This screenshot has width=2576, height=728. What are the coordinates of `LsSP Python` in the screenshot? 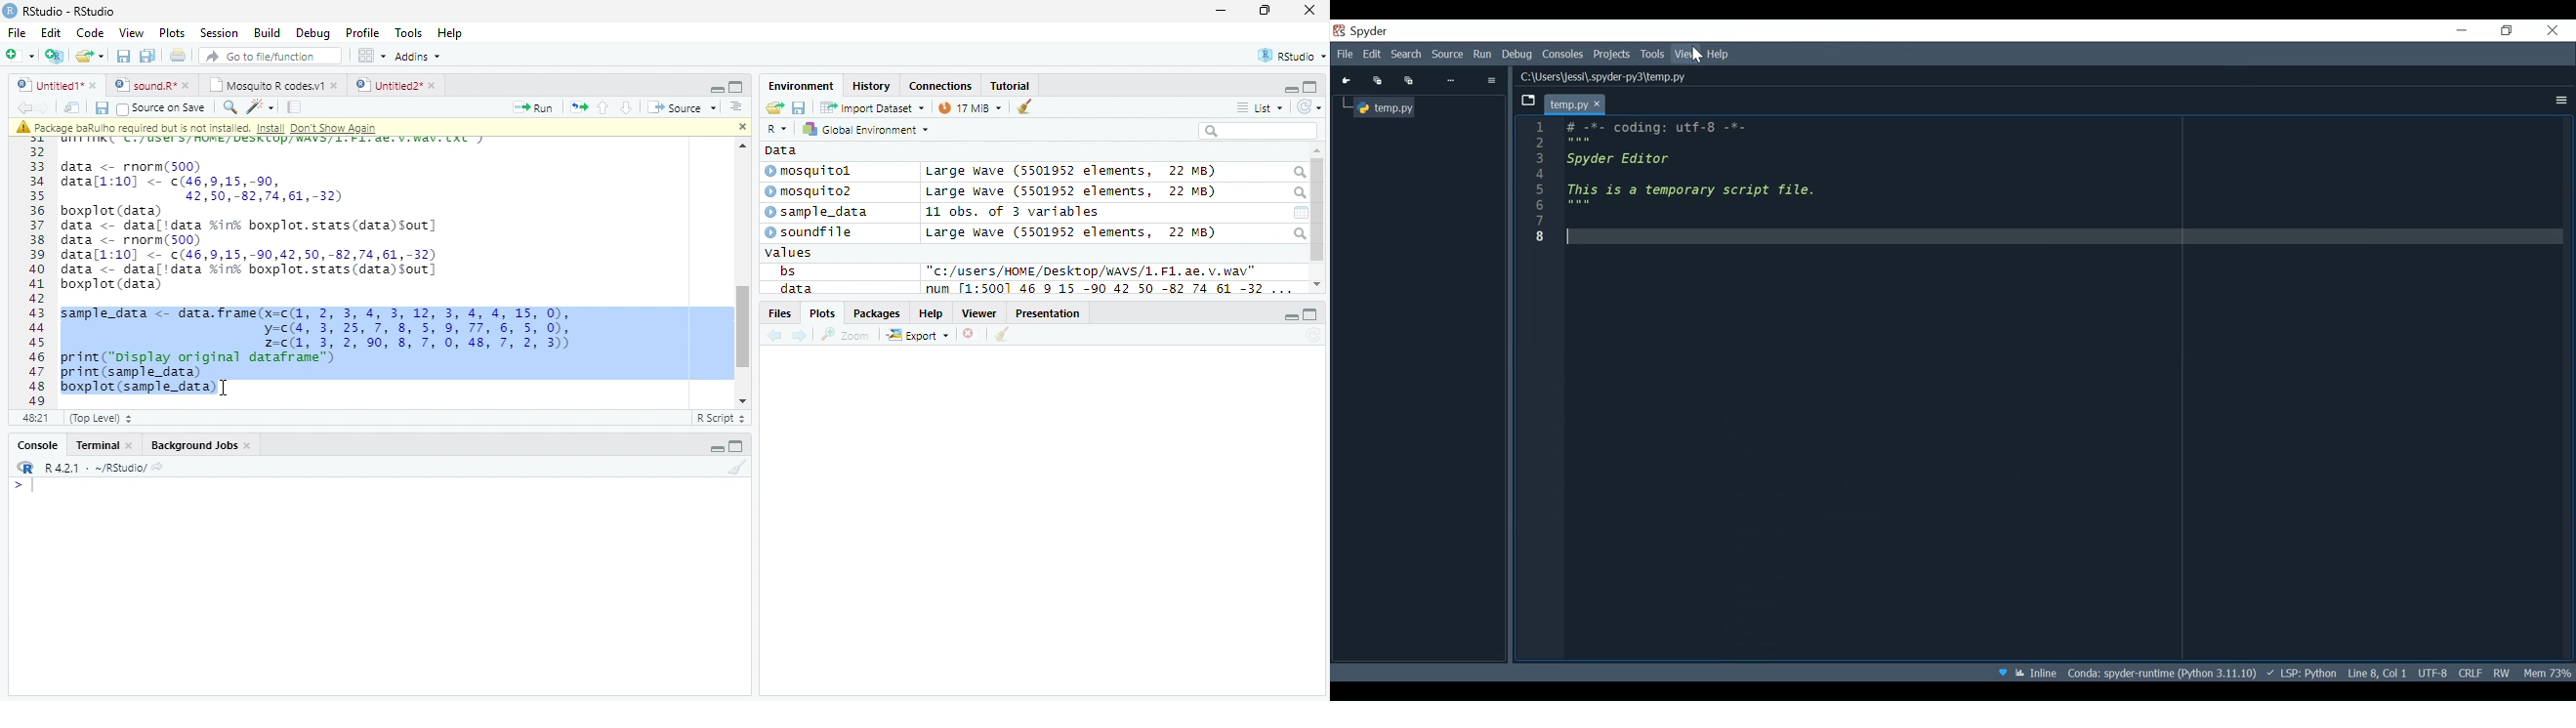 It's located at (2302, 672).